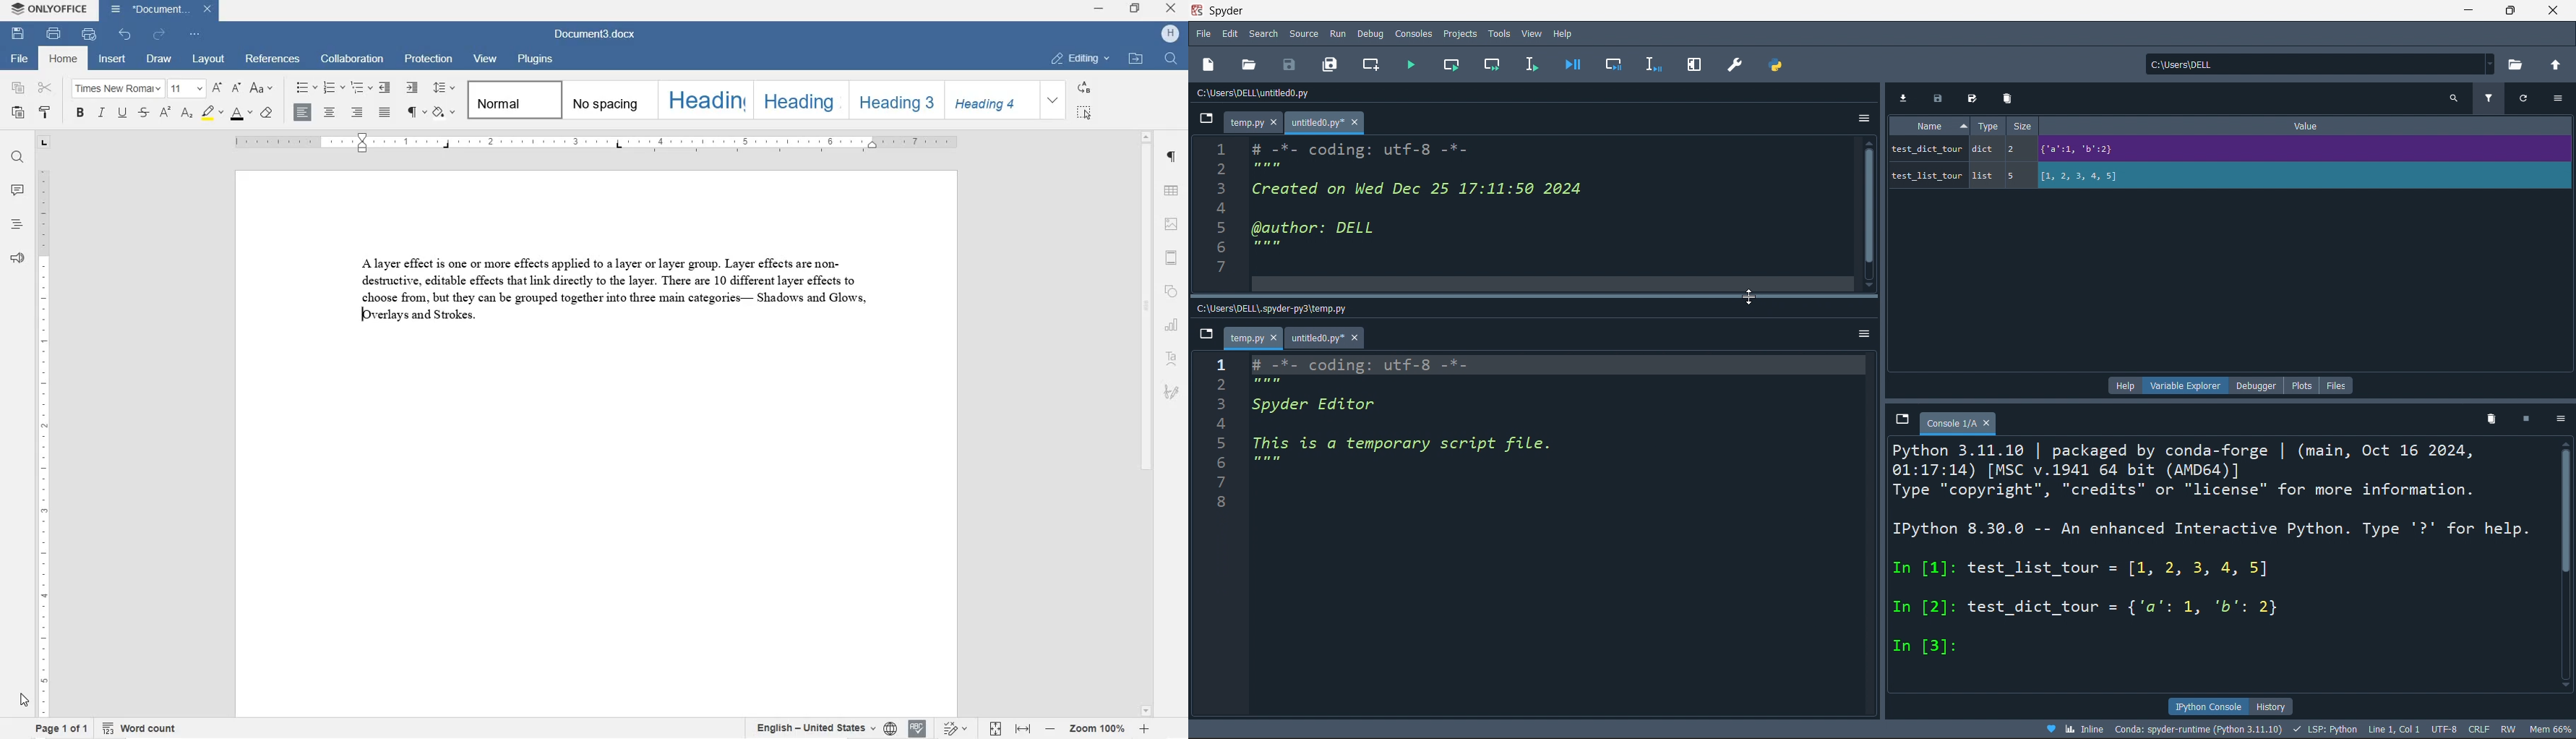 The width and height of the screenshot is (2576, 756). What do you see at coordinates (44, 143) in the screenshot?
I see `tab` at bounding box center [44, 143].